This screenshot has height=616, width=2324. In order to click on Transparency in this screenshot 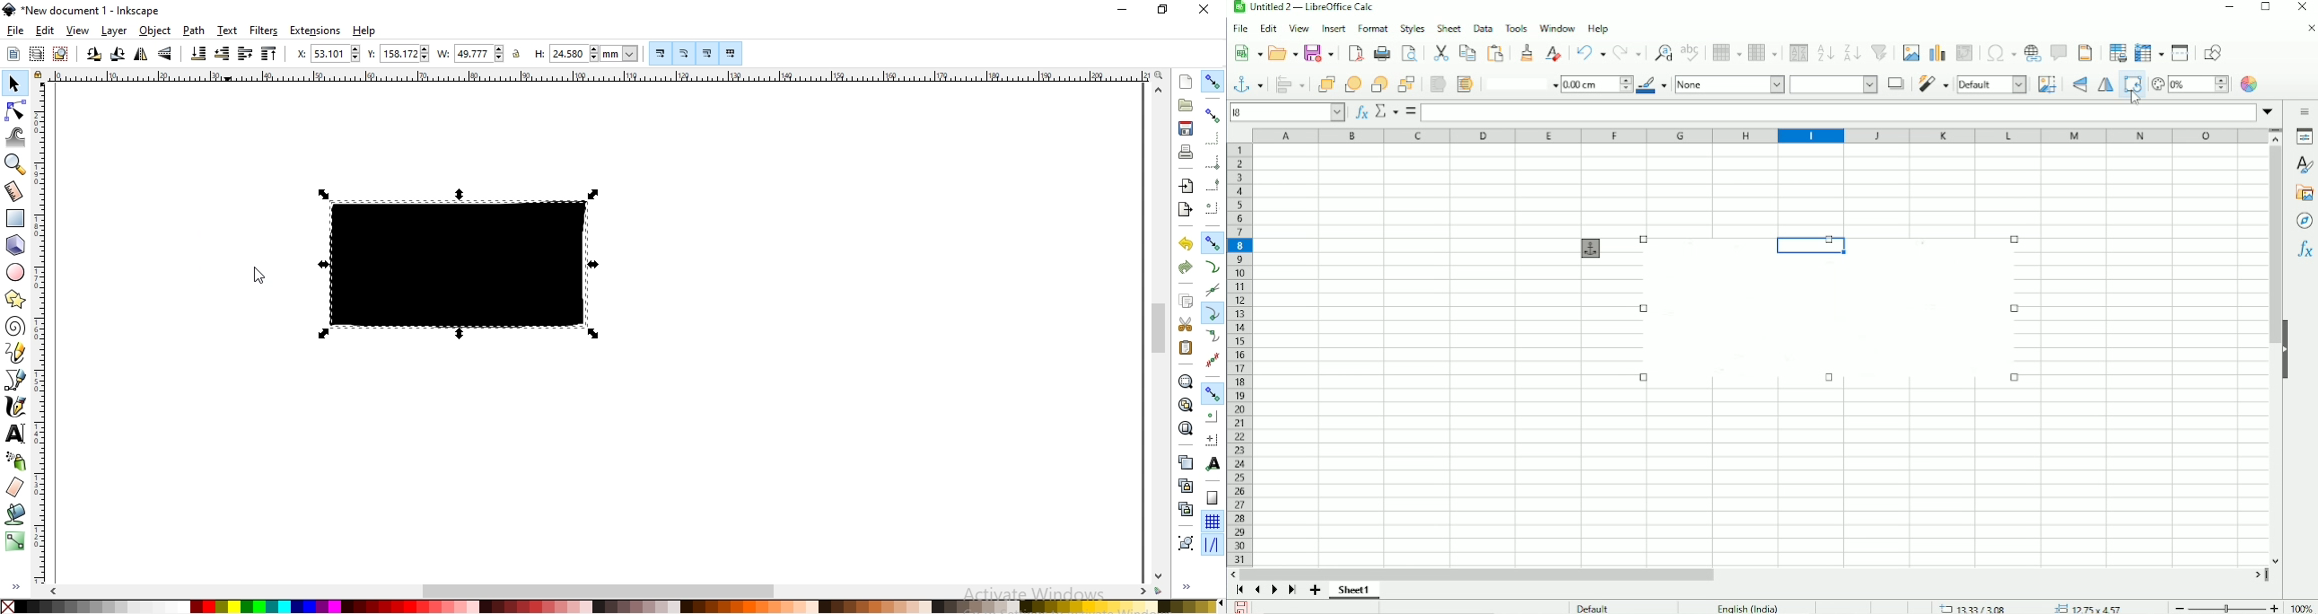, I will do `click(2190, 85)`.